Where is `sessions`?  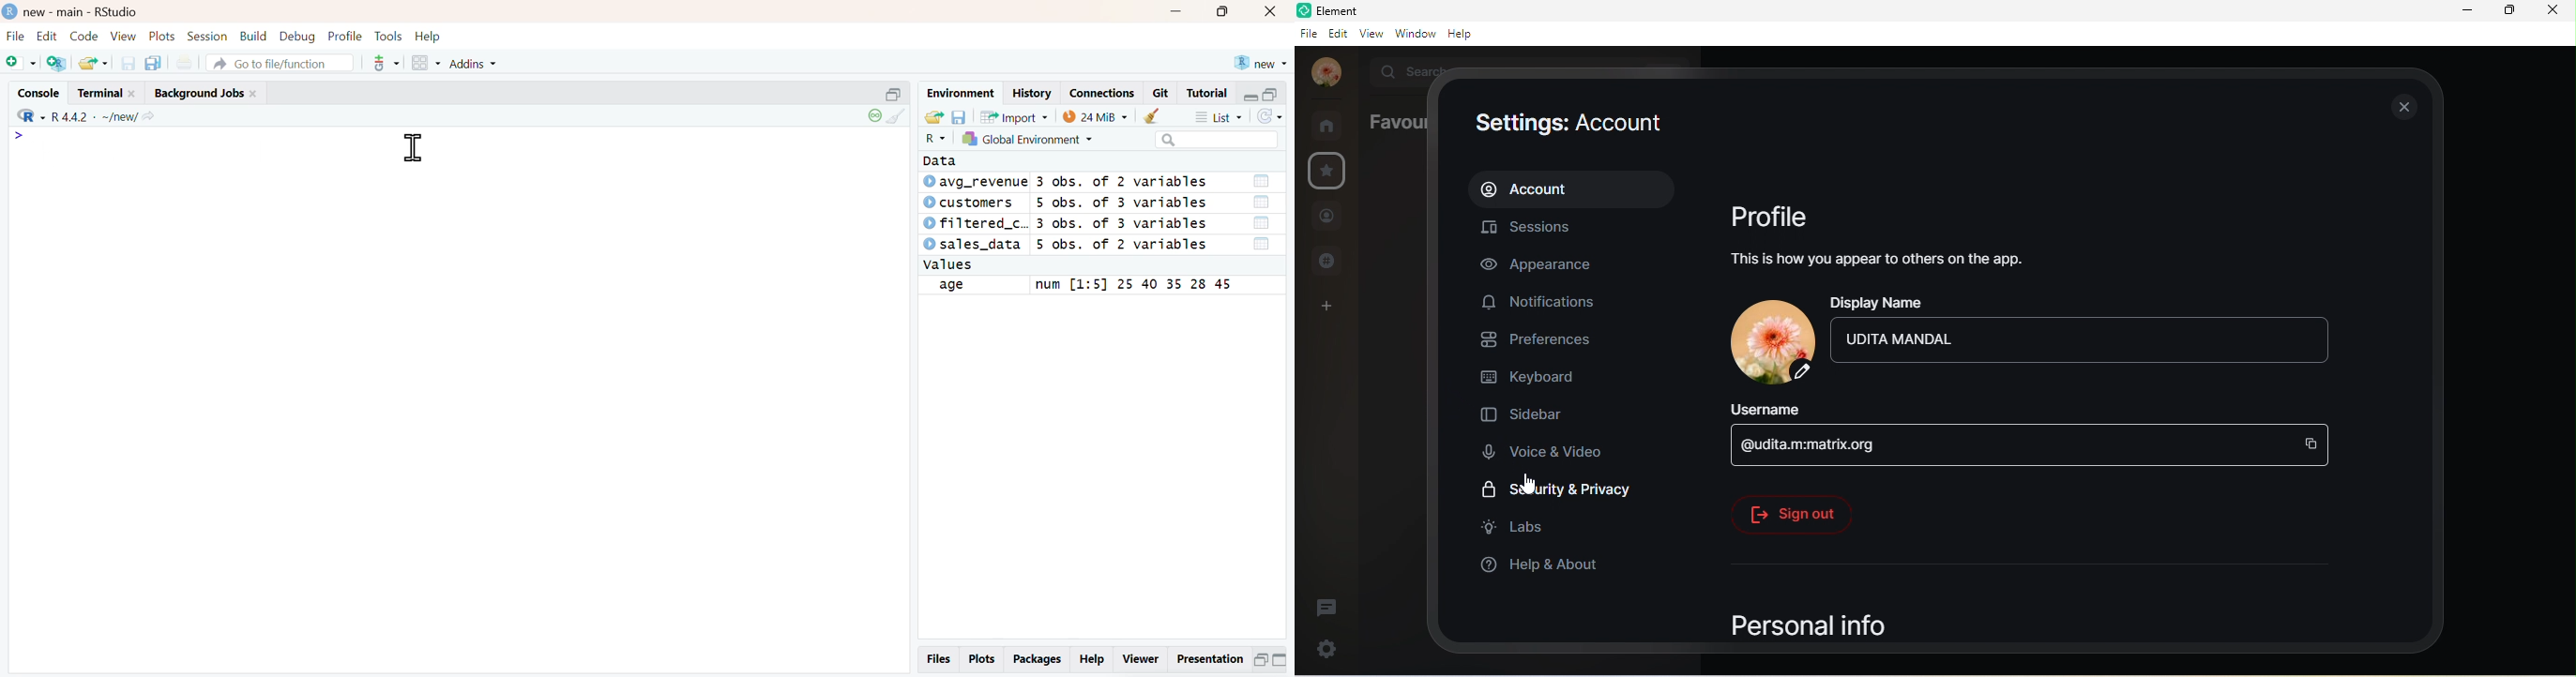 sessions is located at coordinates (1534, 231).